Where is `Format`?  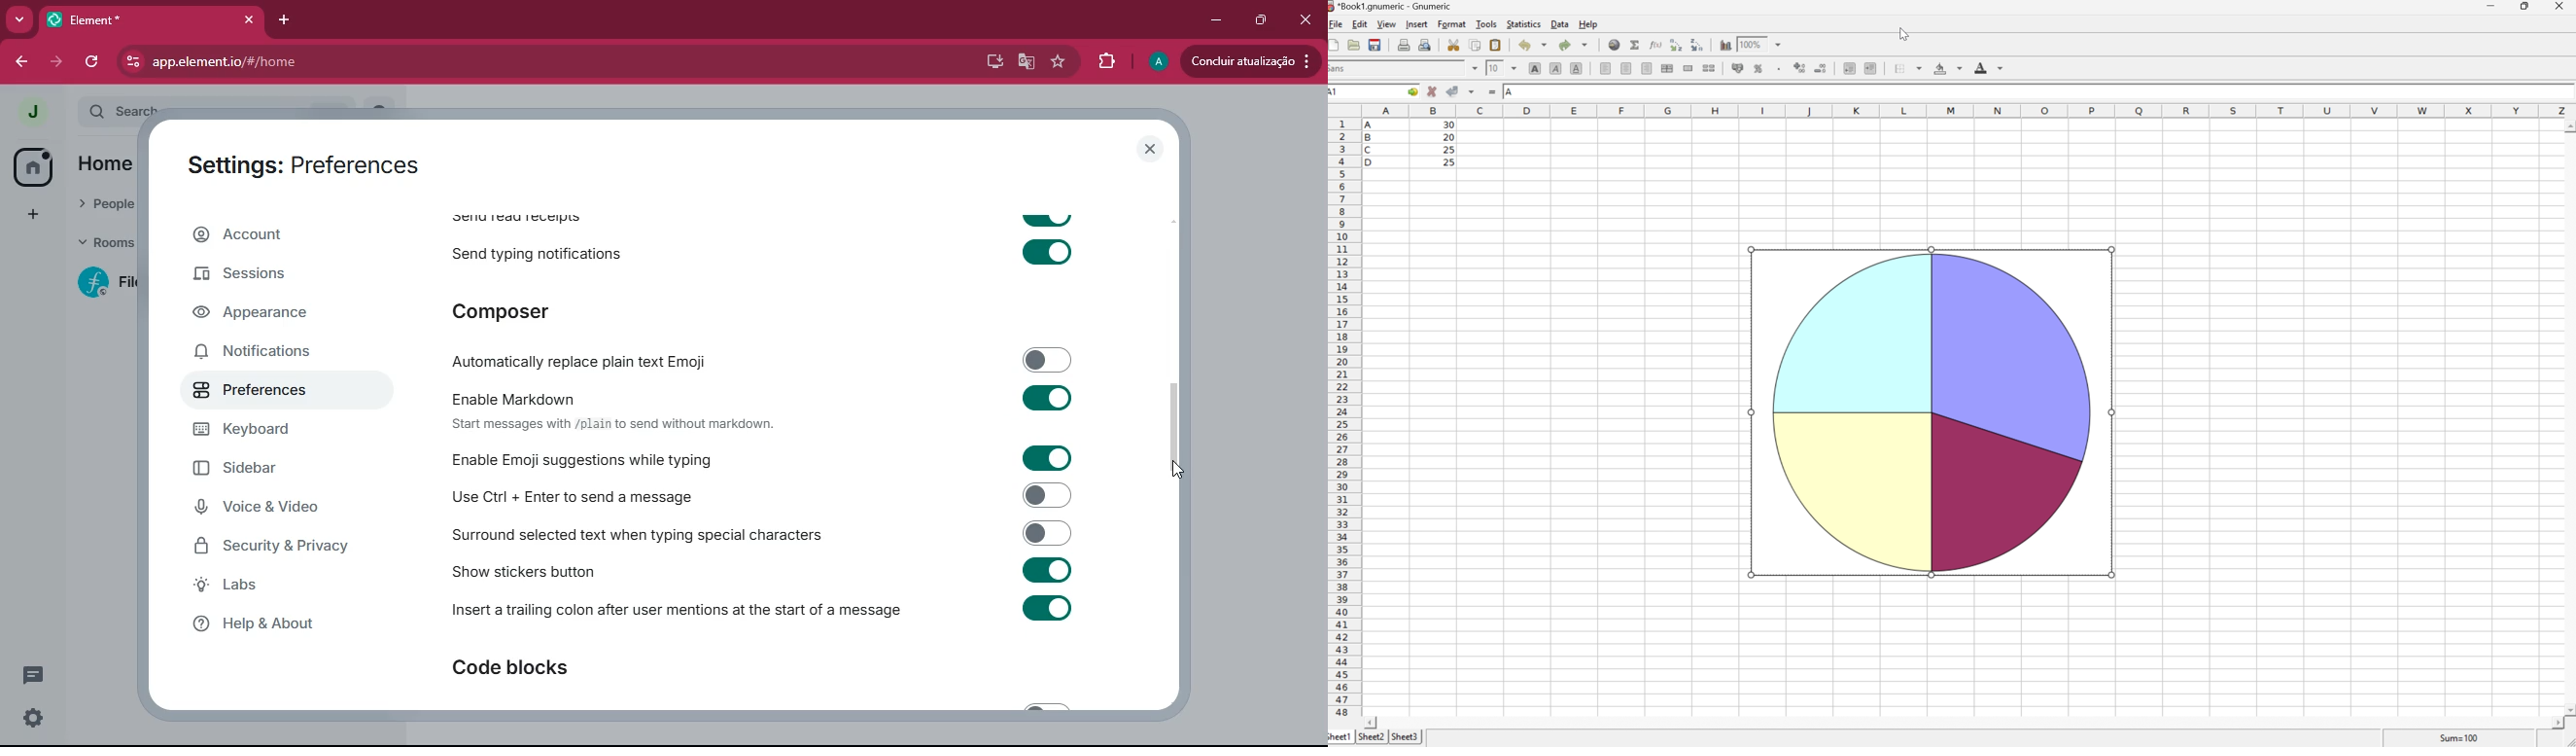
Format is located at coordinates (1453, 25).